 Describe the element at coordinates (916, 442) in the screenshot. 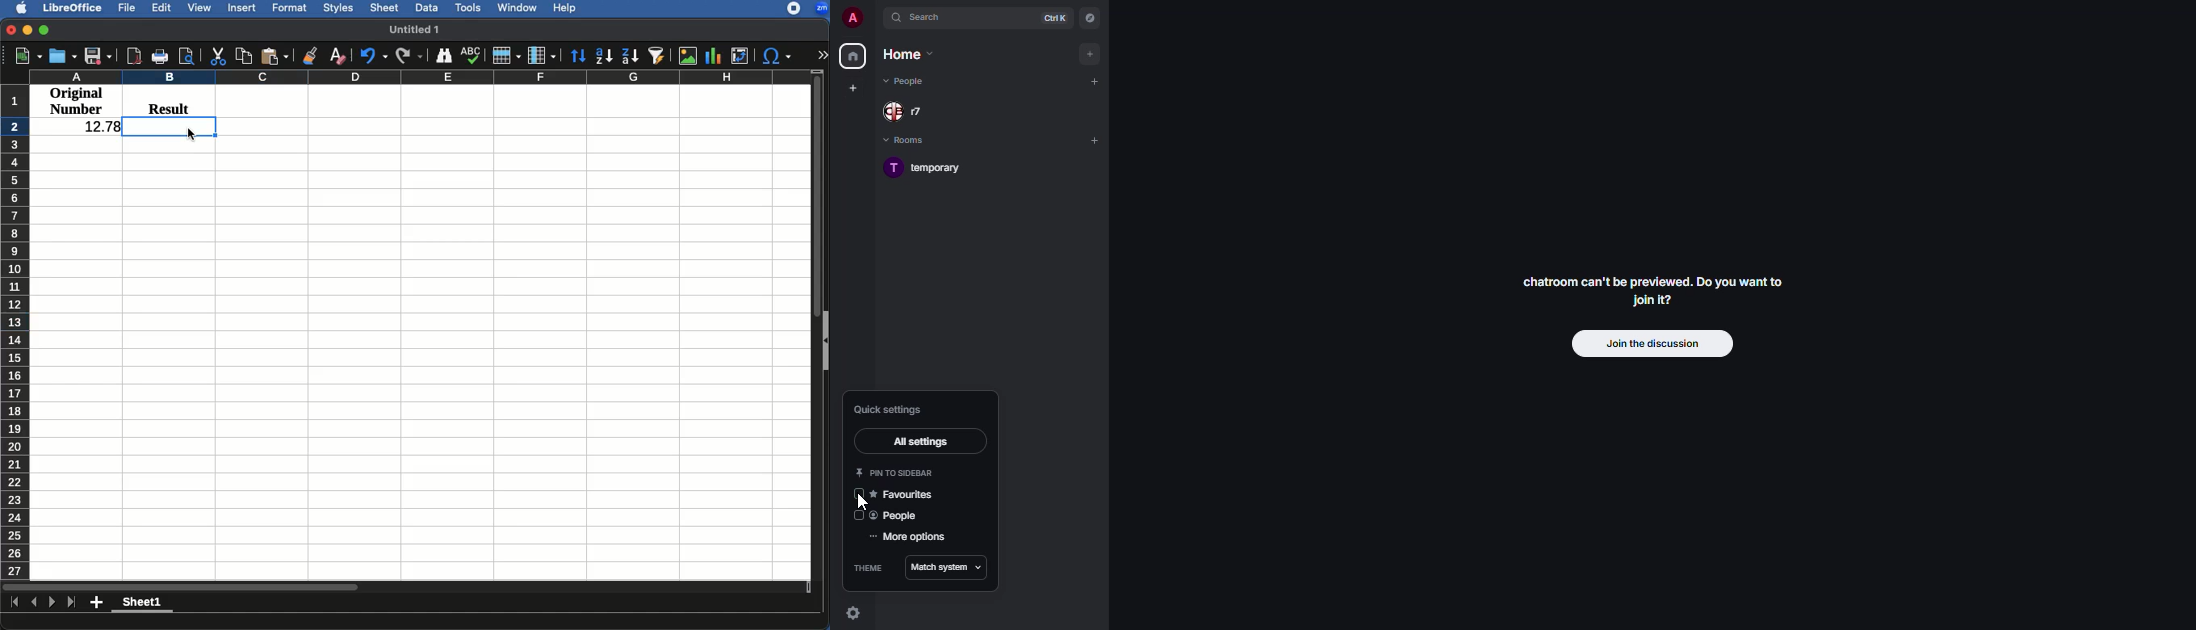

I see `all settings` at that location.